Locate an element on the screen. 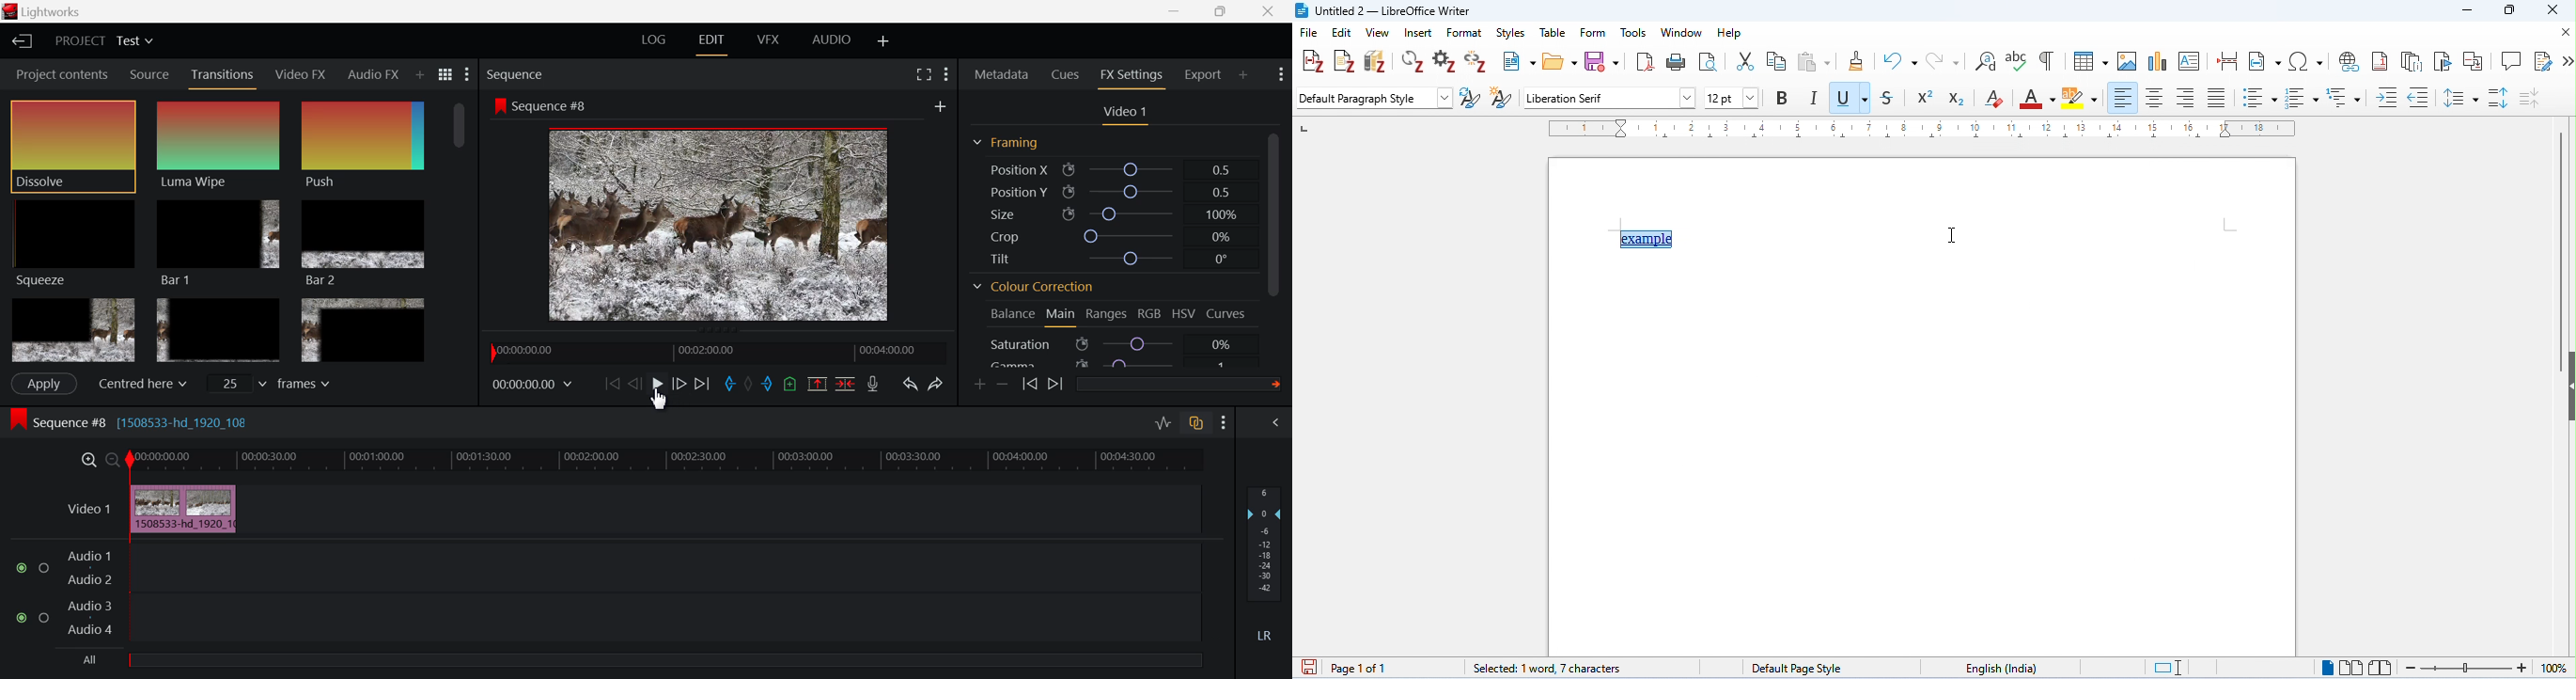 The height and width of the screenshot is (700, 2576). standard selection is located at coordinates (2157, 669).